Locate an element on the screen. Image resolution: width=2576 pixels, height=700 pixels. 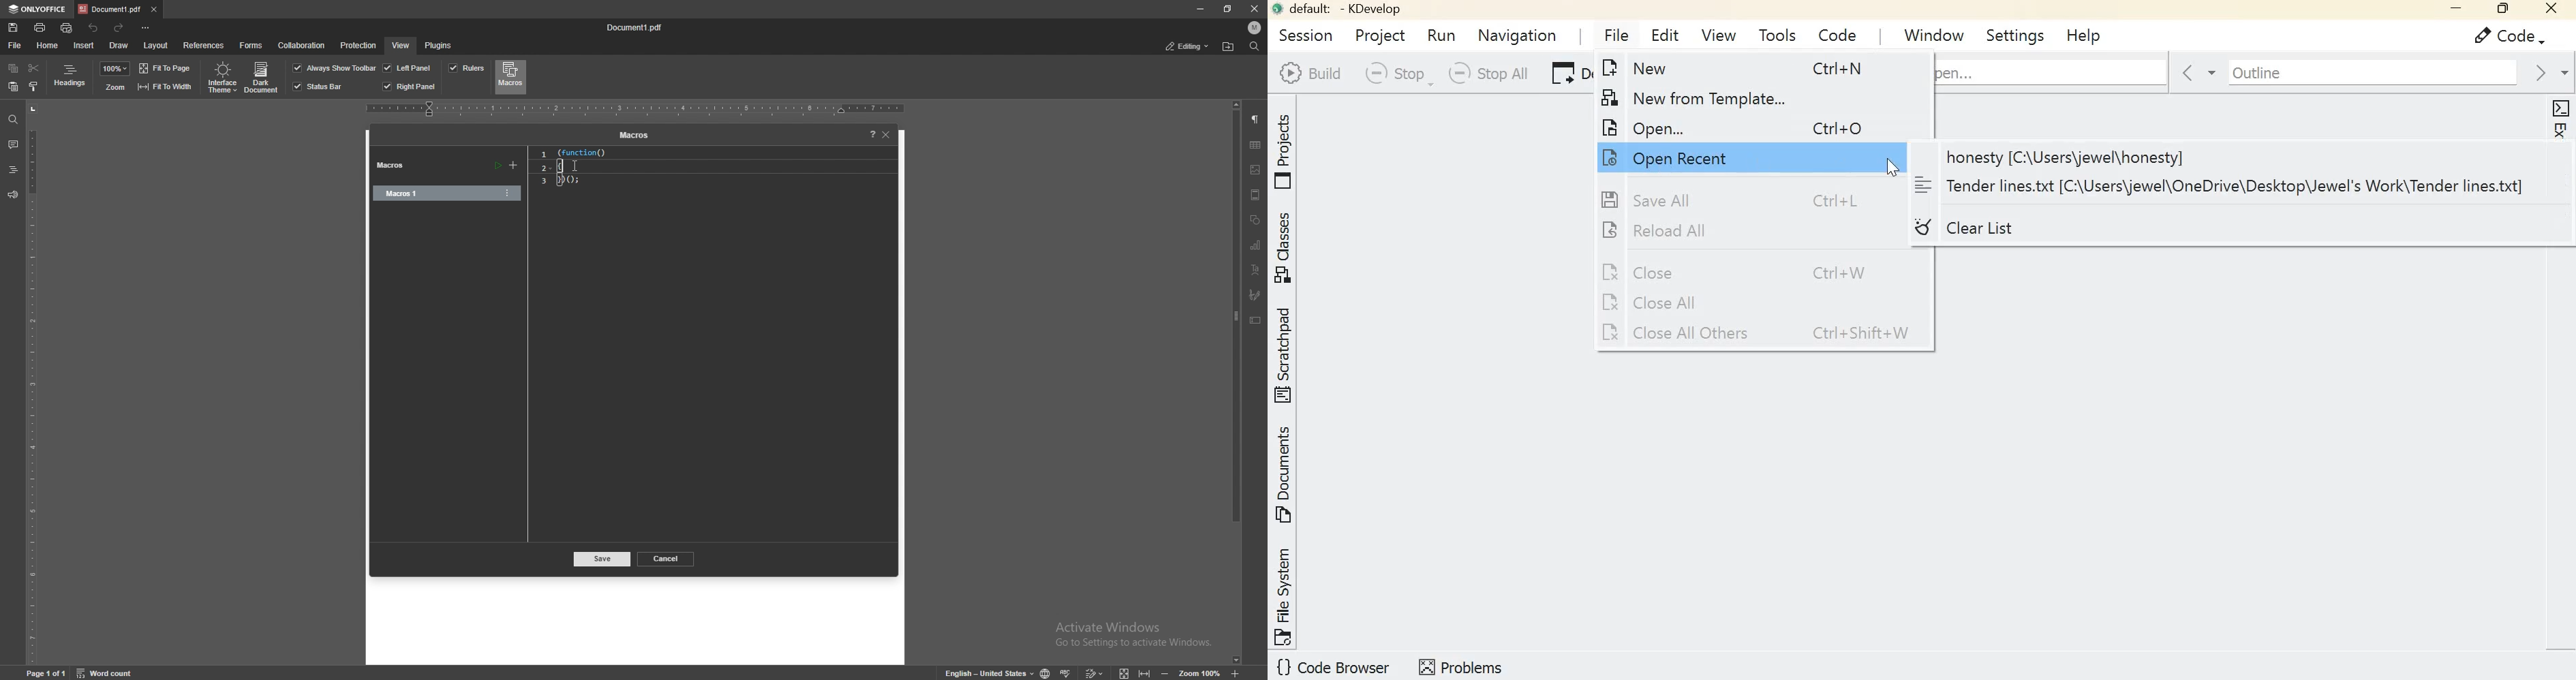
collaboration is located at coordinates (304, 46).